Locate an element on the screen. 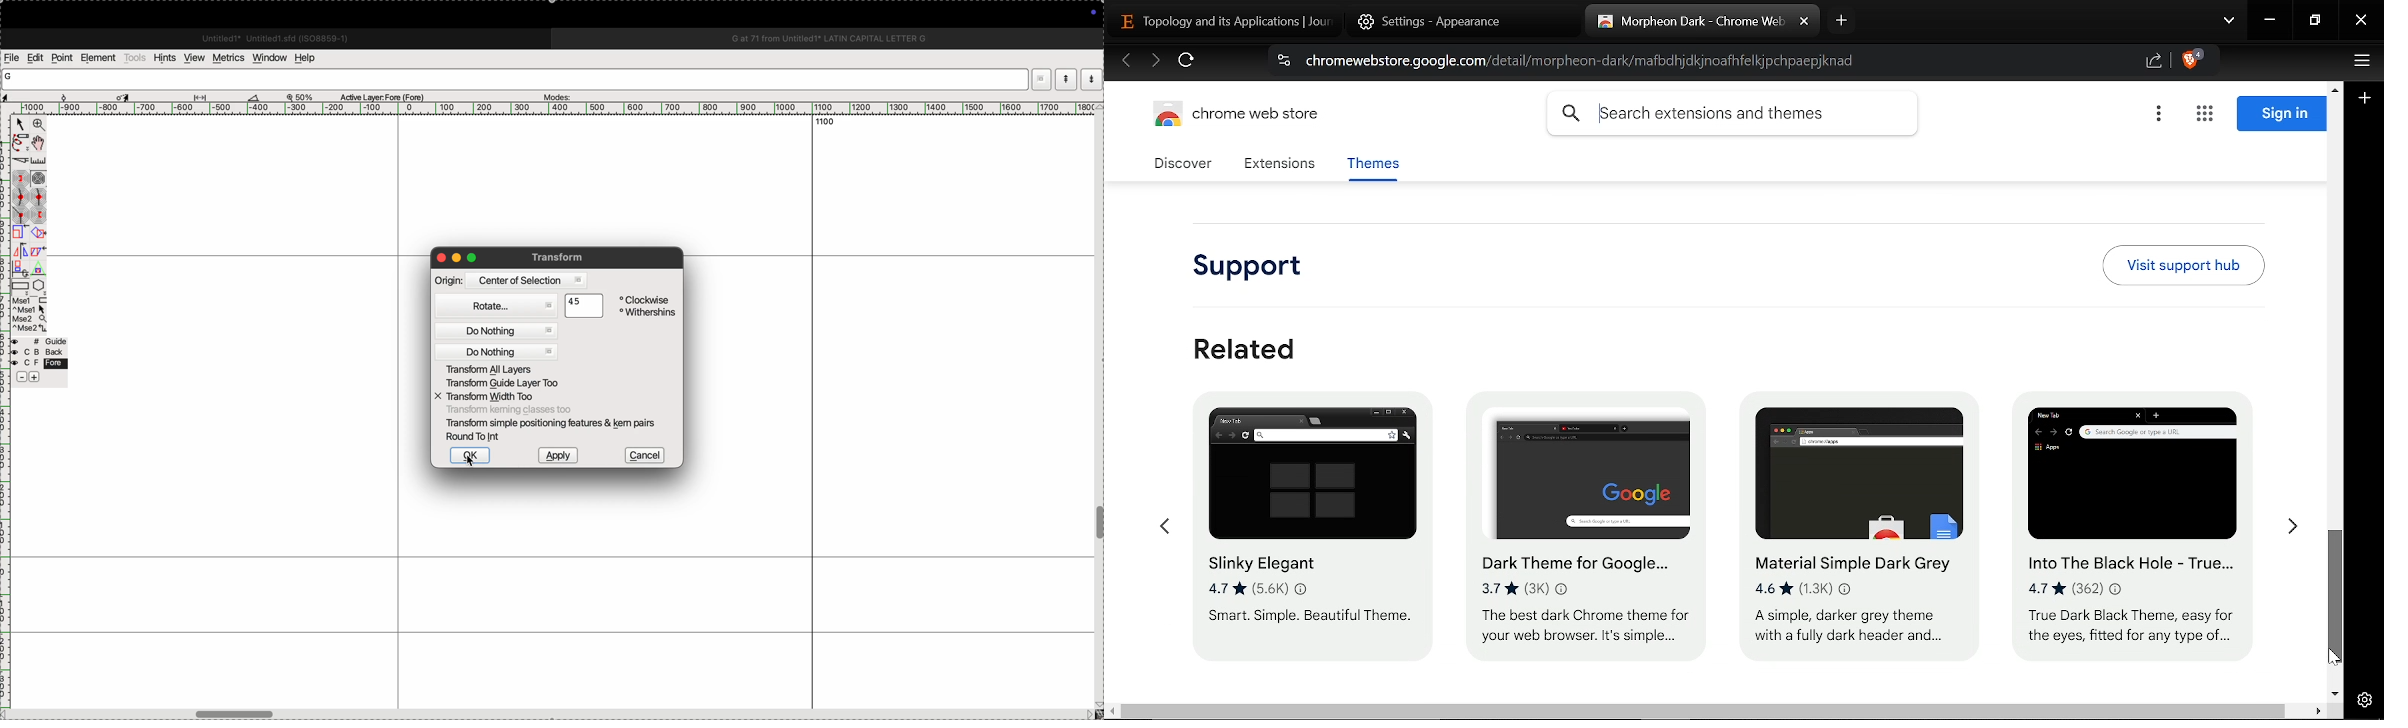 Image resolution: width=2408 pixels, height=728 pixels. show current word list is located at coordinates (1066, 79).